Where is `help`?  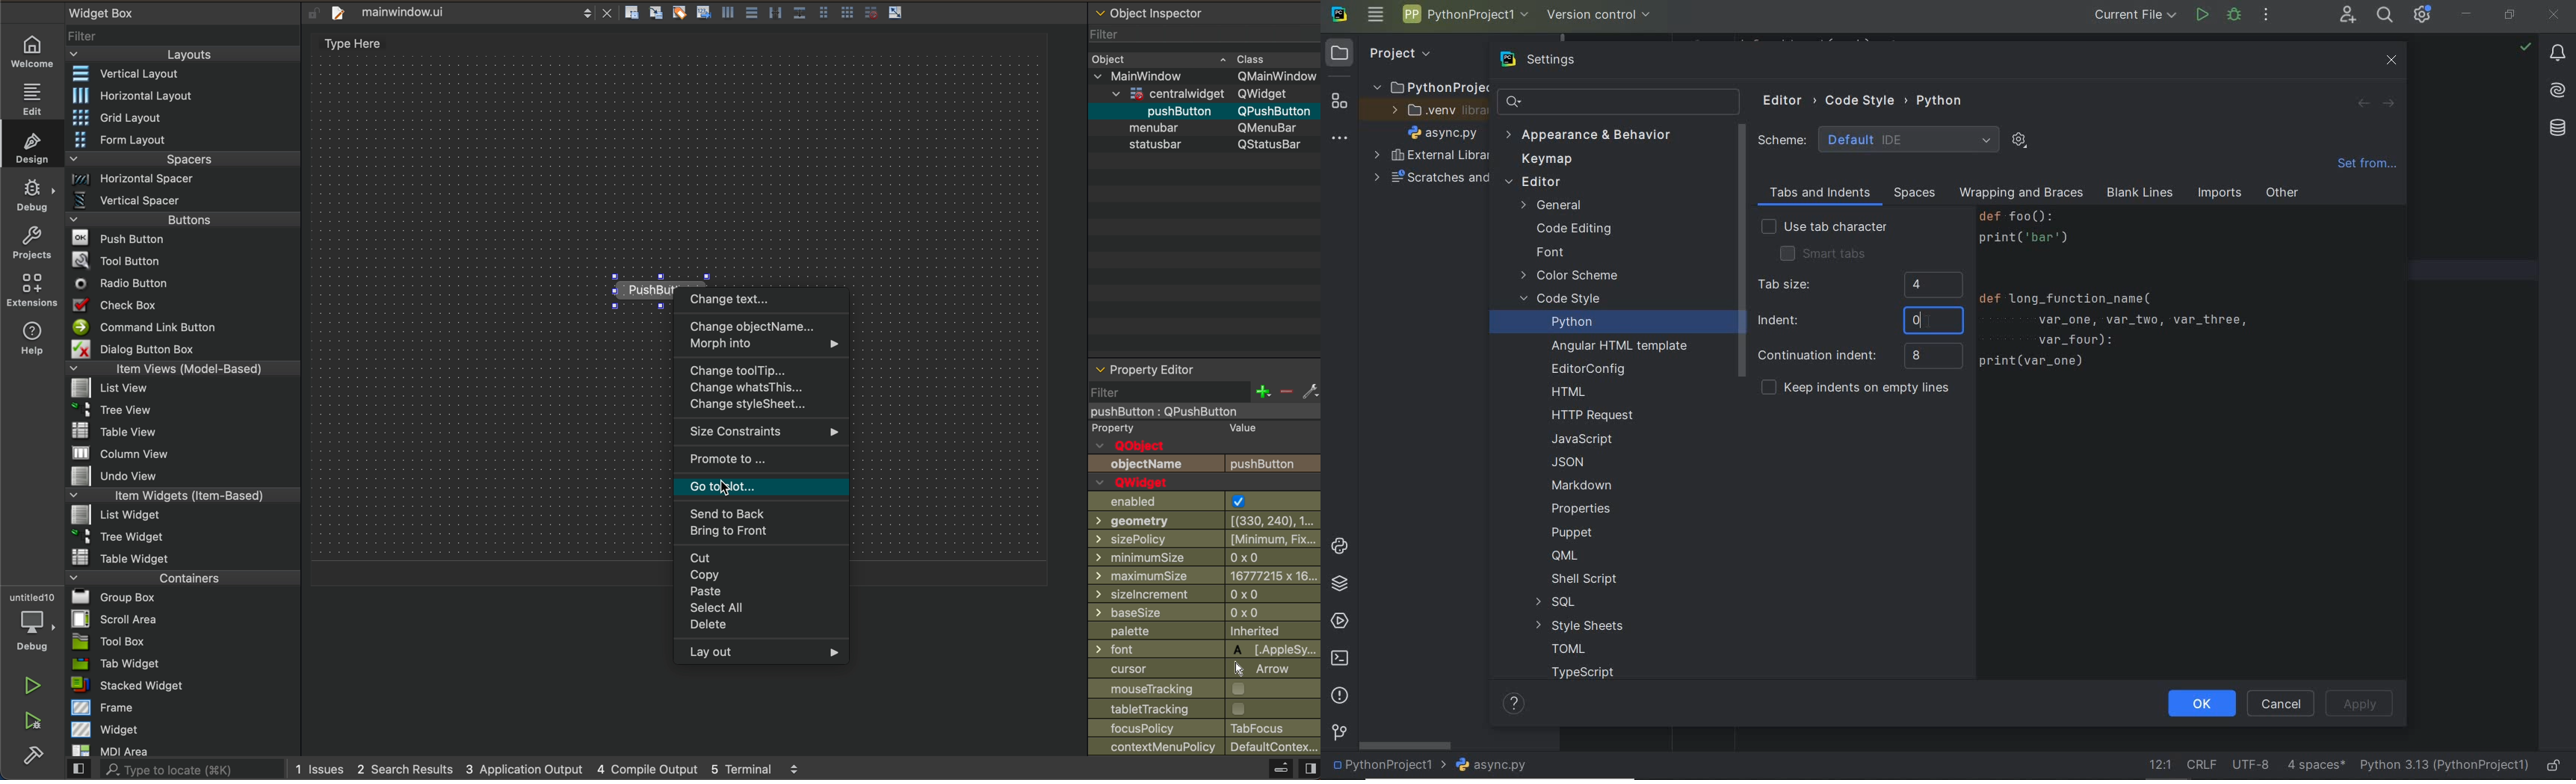 help is located at coordinates (31, 342).